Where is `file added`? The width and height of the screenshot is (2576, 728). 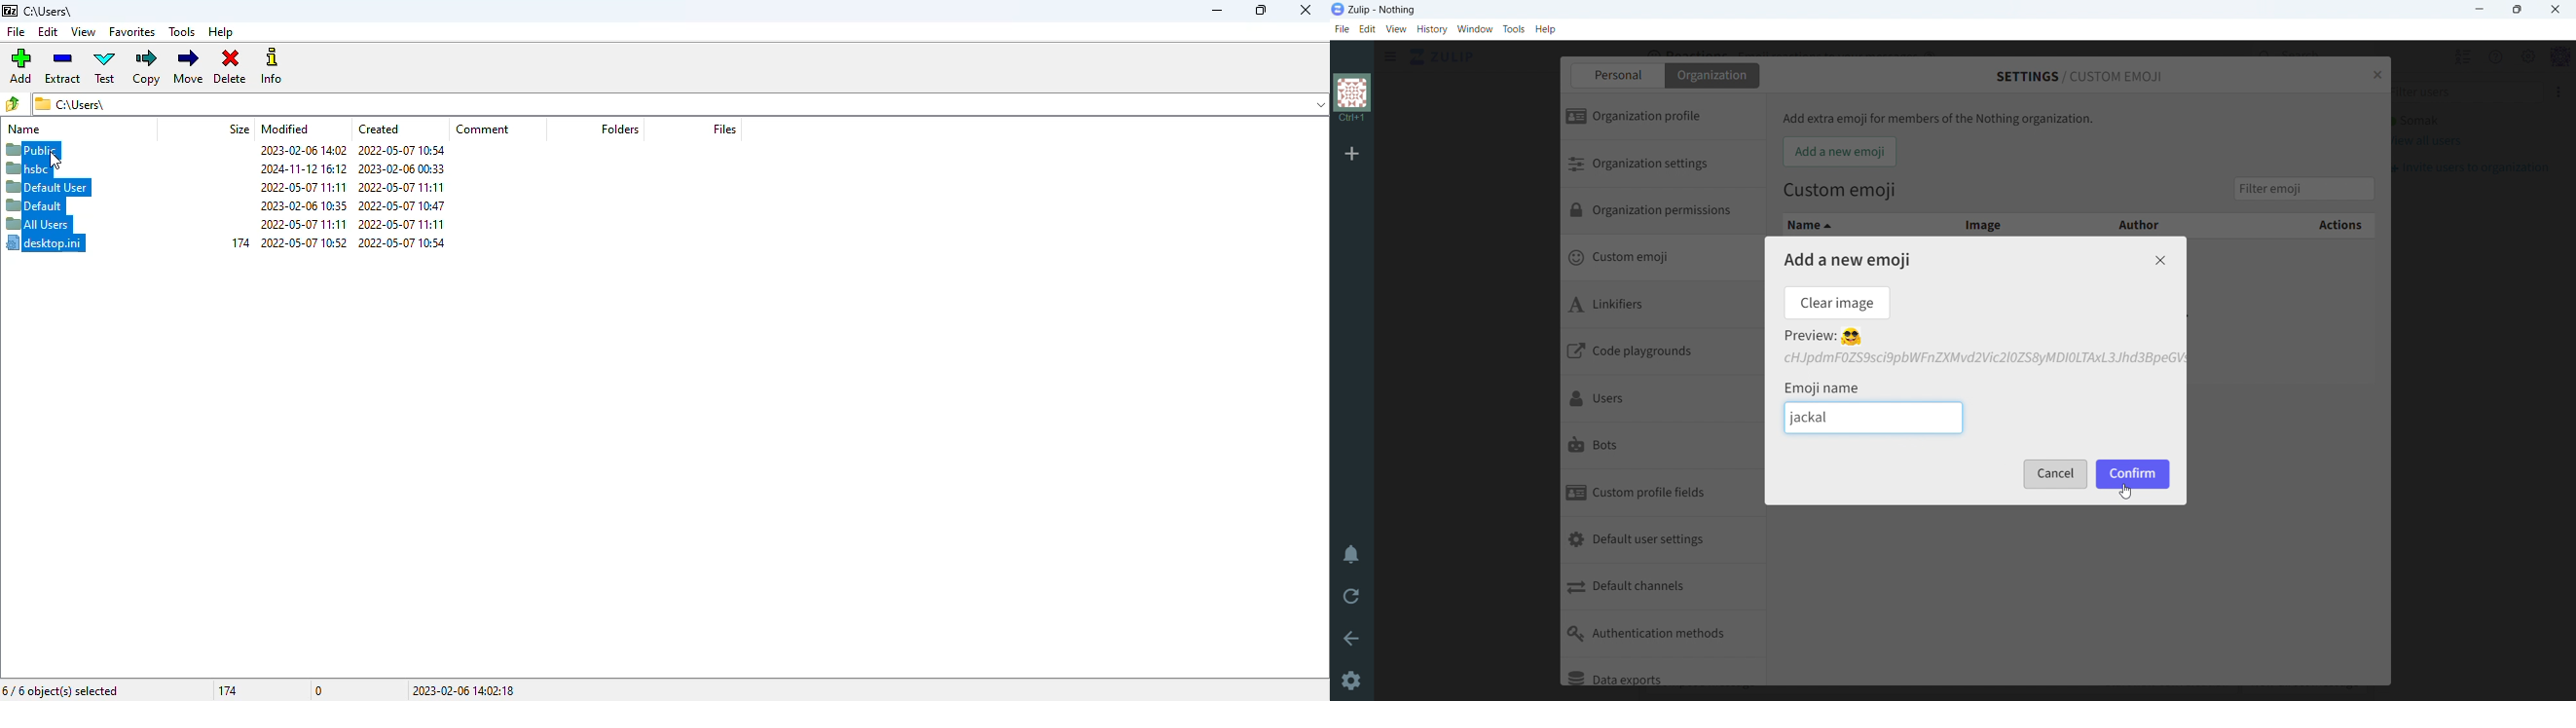
file added is located at coordinates (1982, 358).